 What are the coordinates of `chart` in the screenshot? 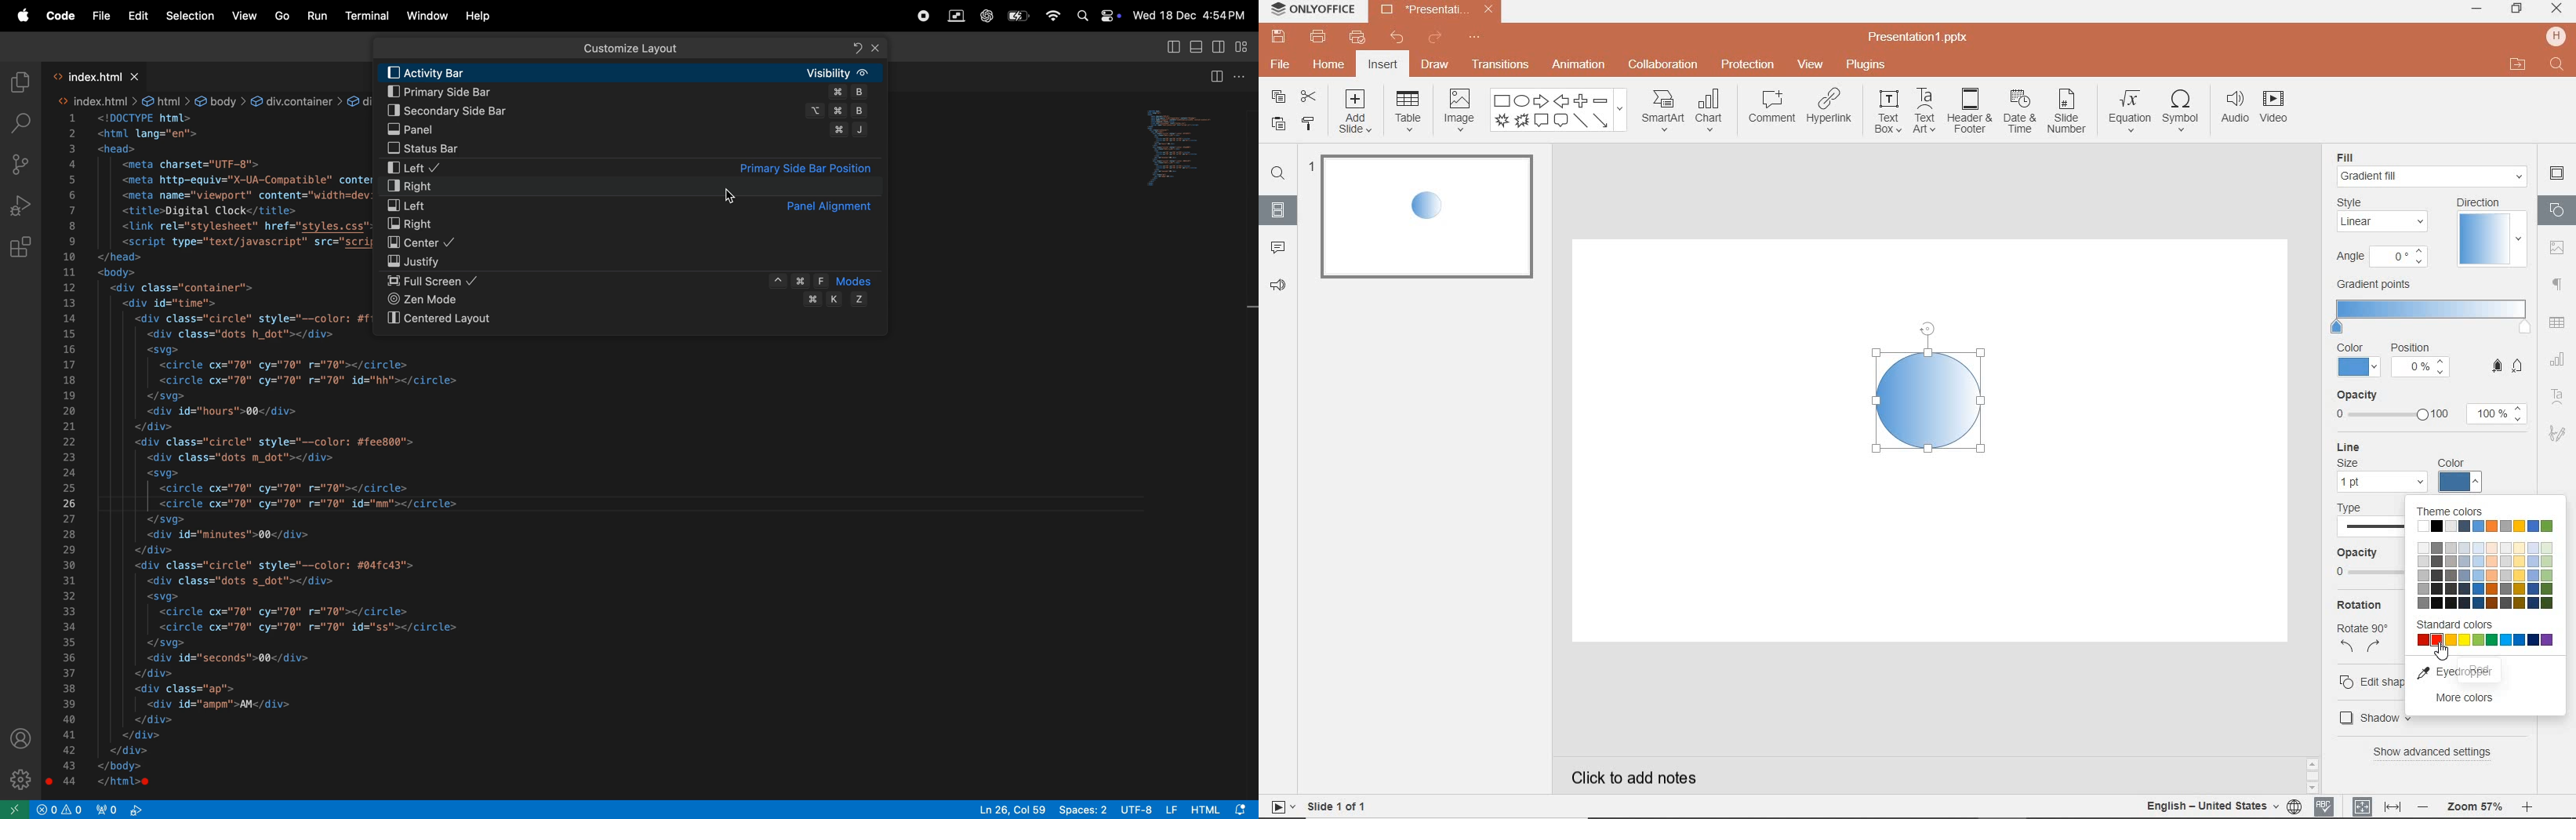 It's located at (2556, 360).